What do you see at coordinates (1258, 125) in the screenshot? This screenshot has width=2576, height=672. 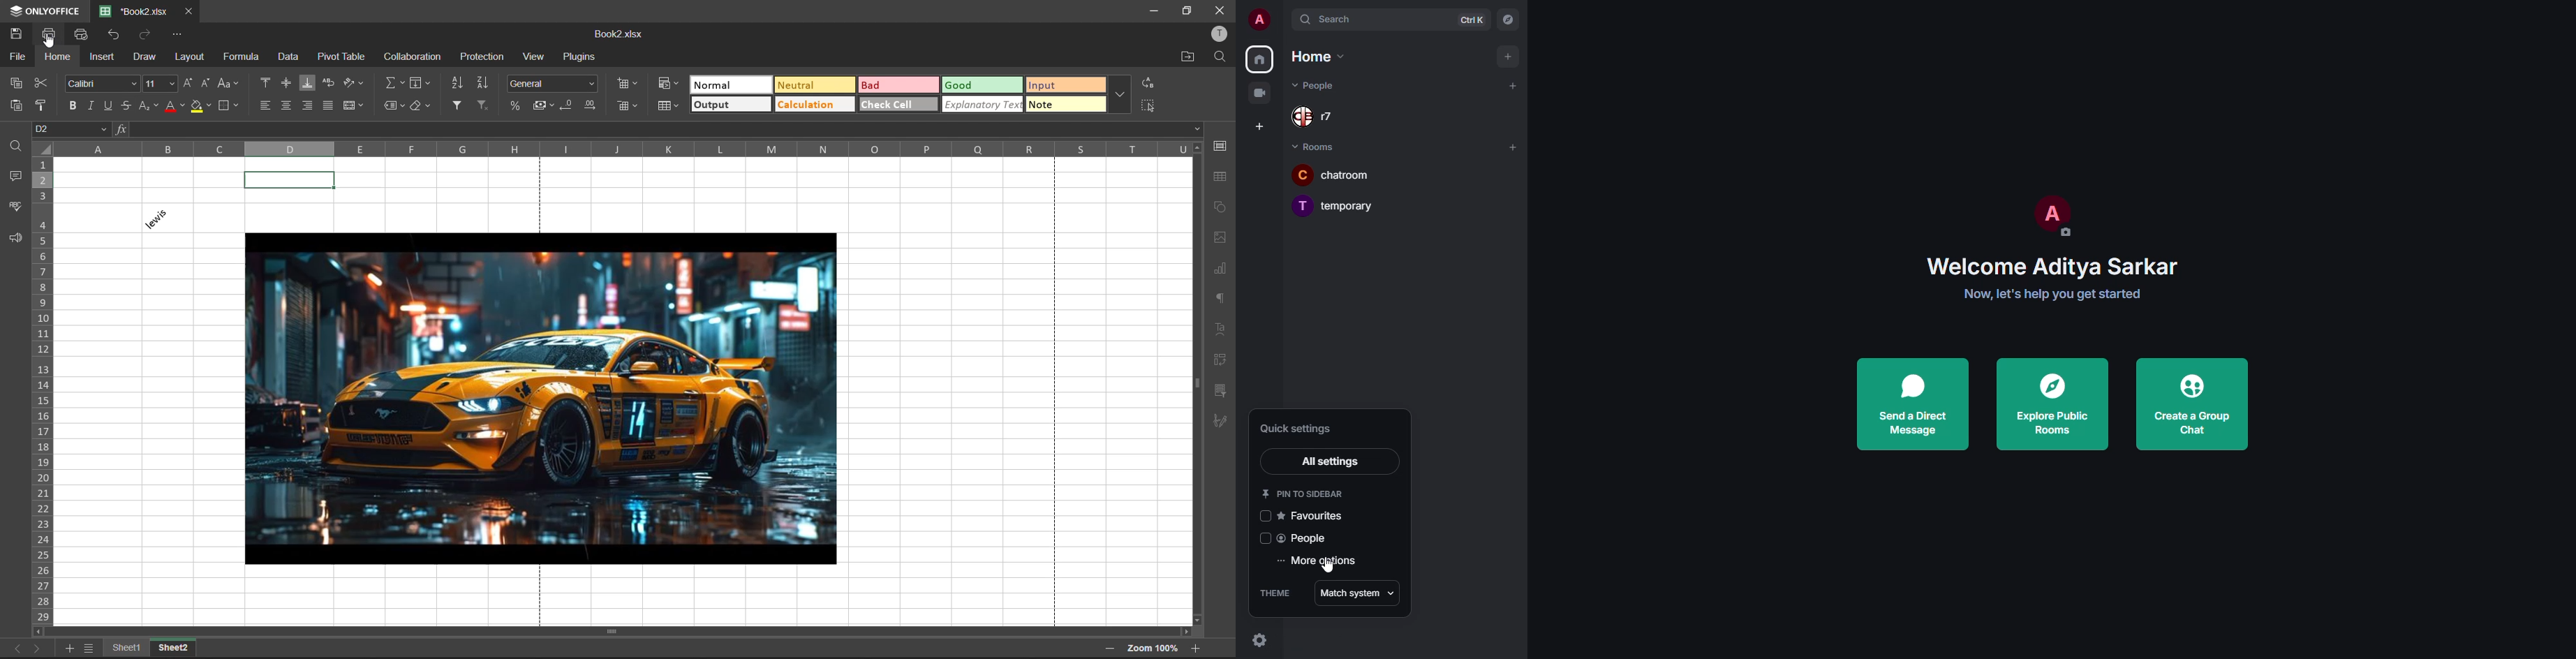 I see `create space` at bounding box center [1258, 125].